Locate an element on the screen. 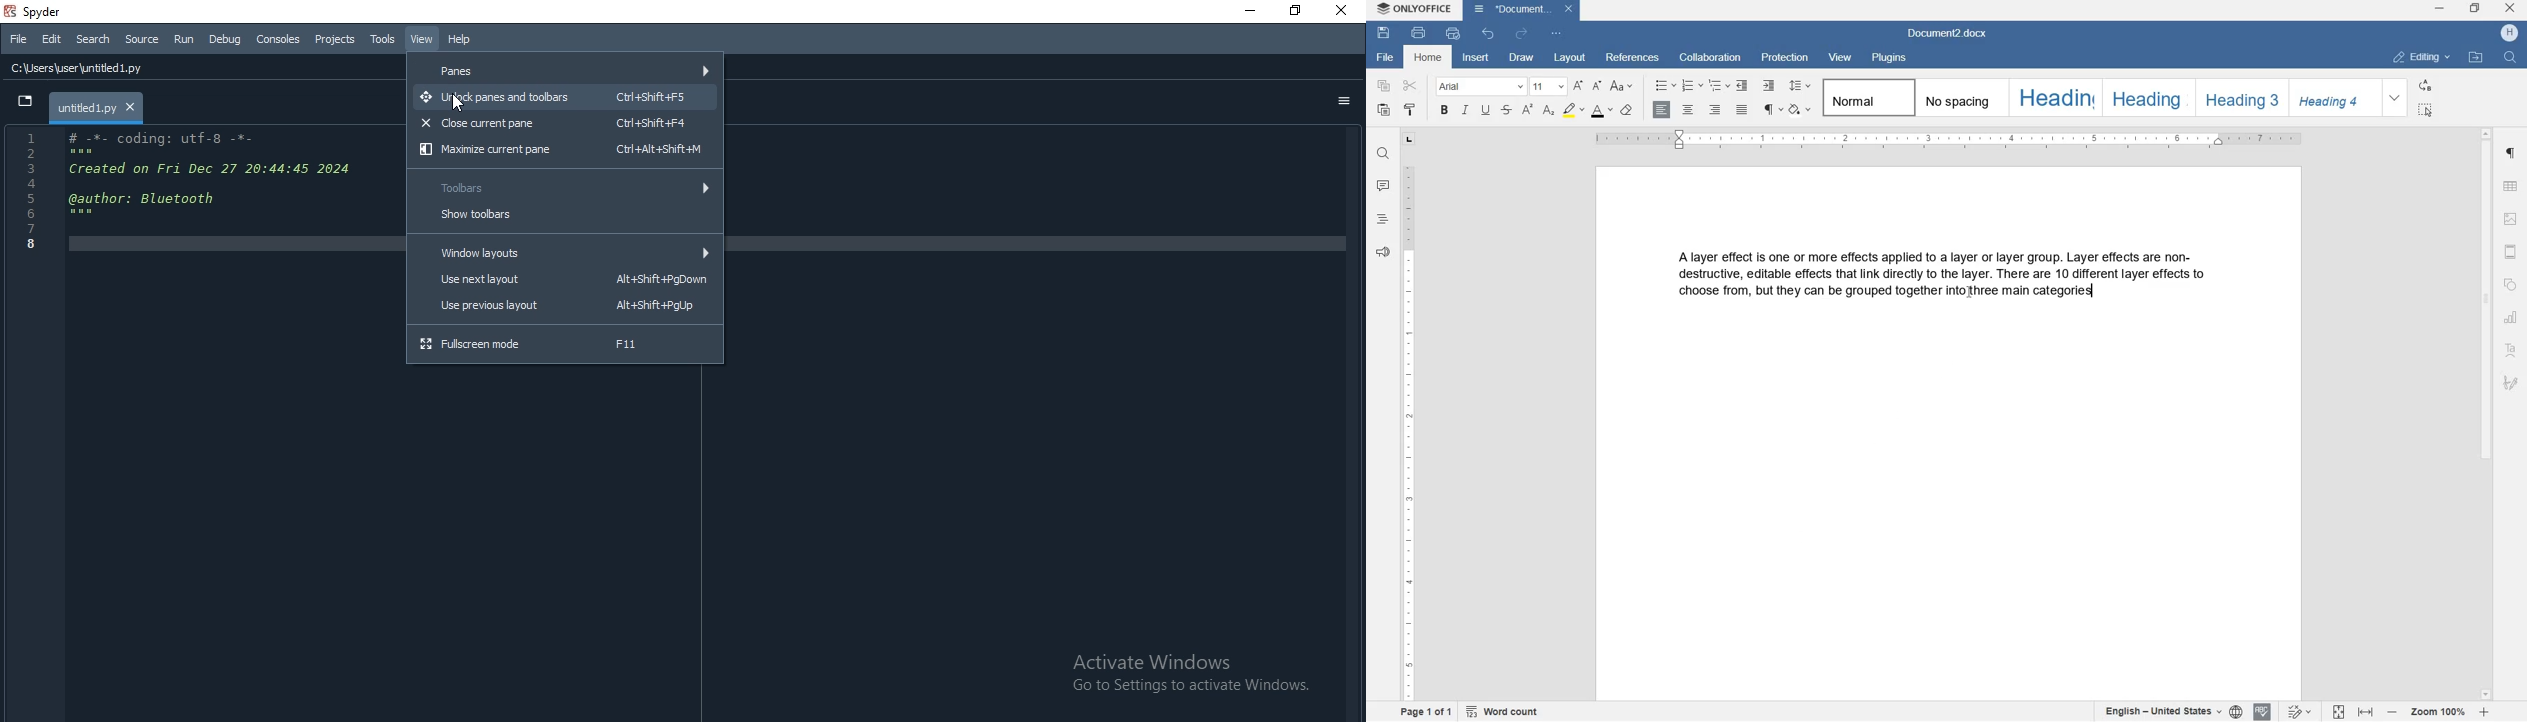 This screenshot has height=728, width=2548. expand formatting style is located at coordinates (2396, 98).